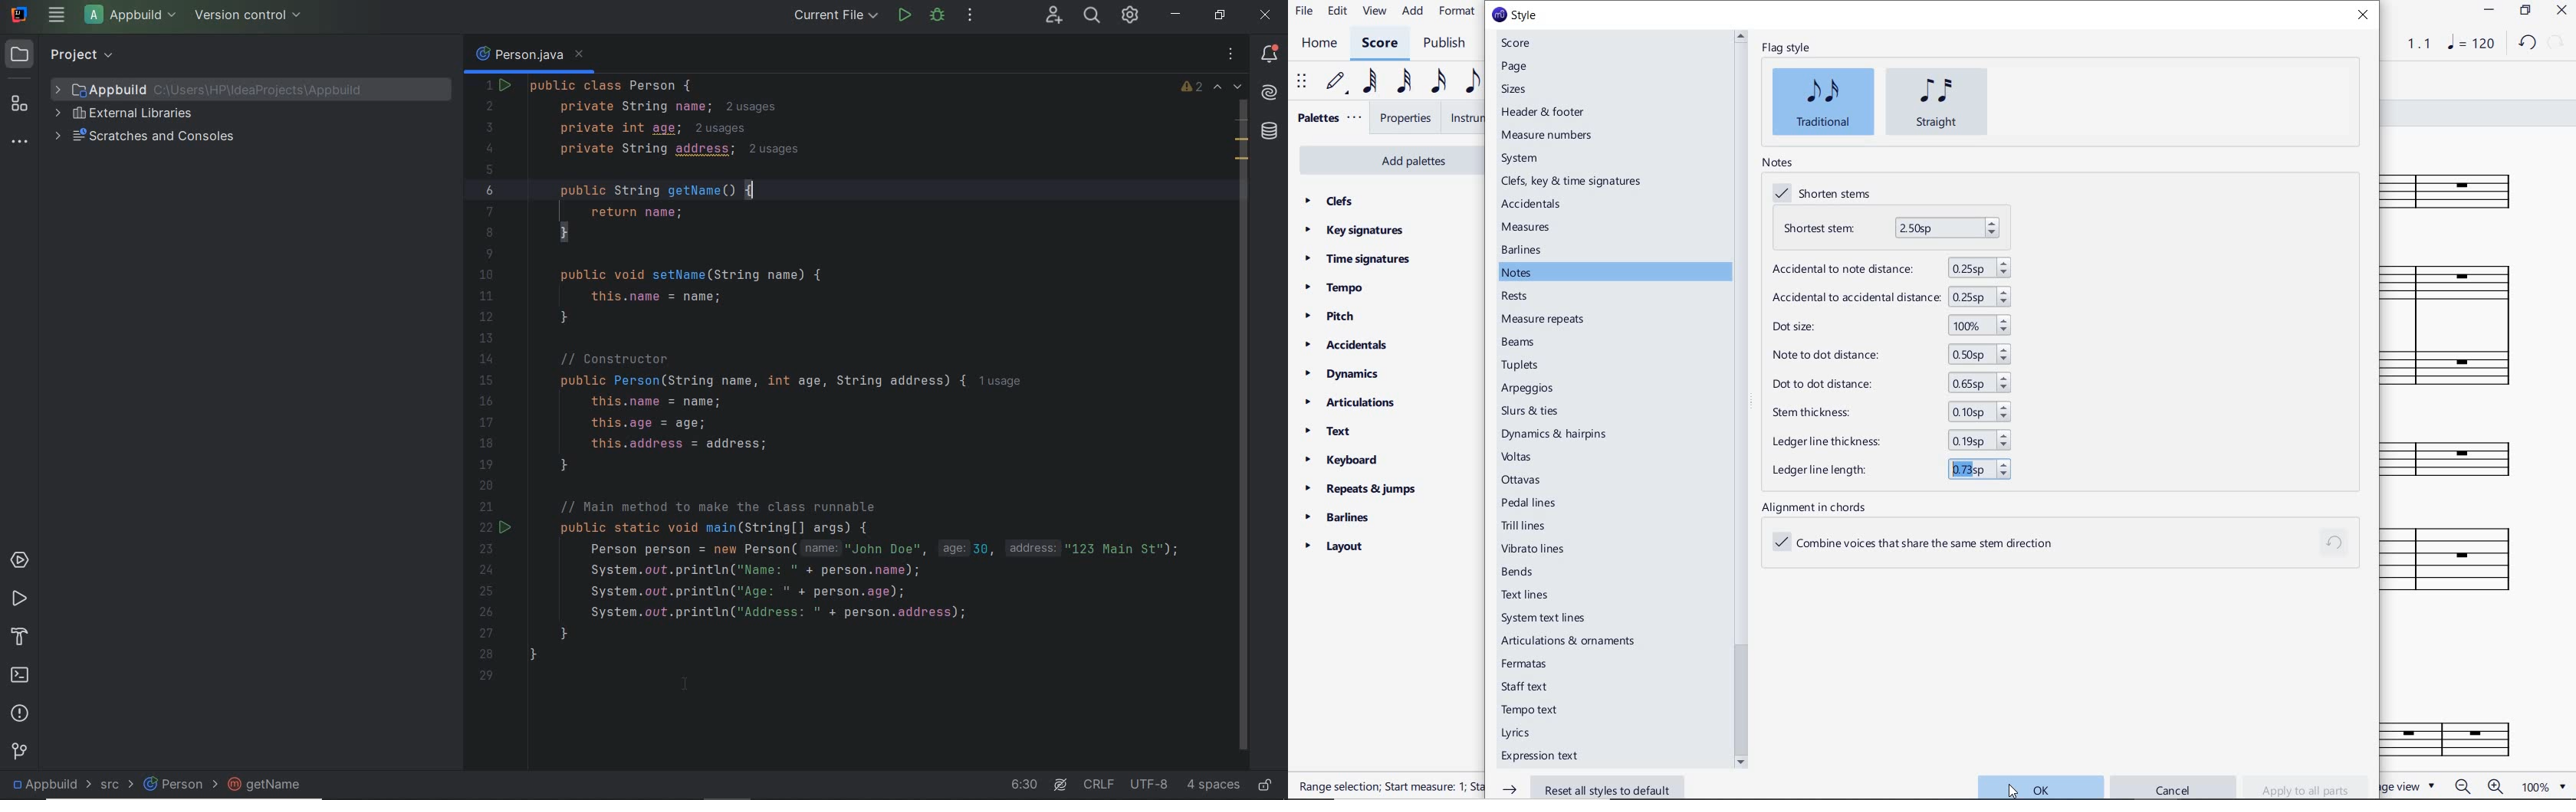 Image resolution: width=2576 pixels, height=812 pixels. Describe the element at coordinates (1266, 15) in the screenshot. I see `close` at that location.